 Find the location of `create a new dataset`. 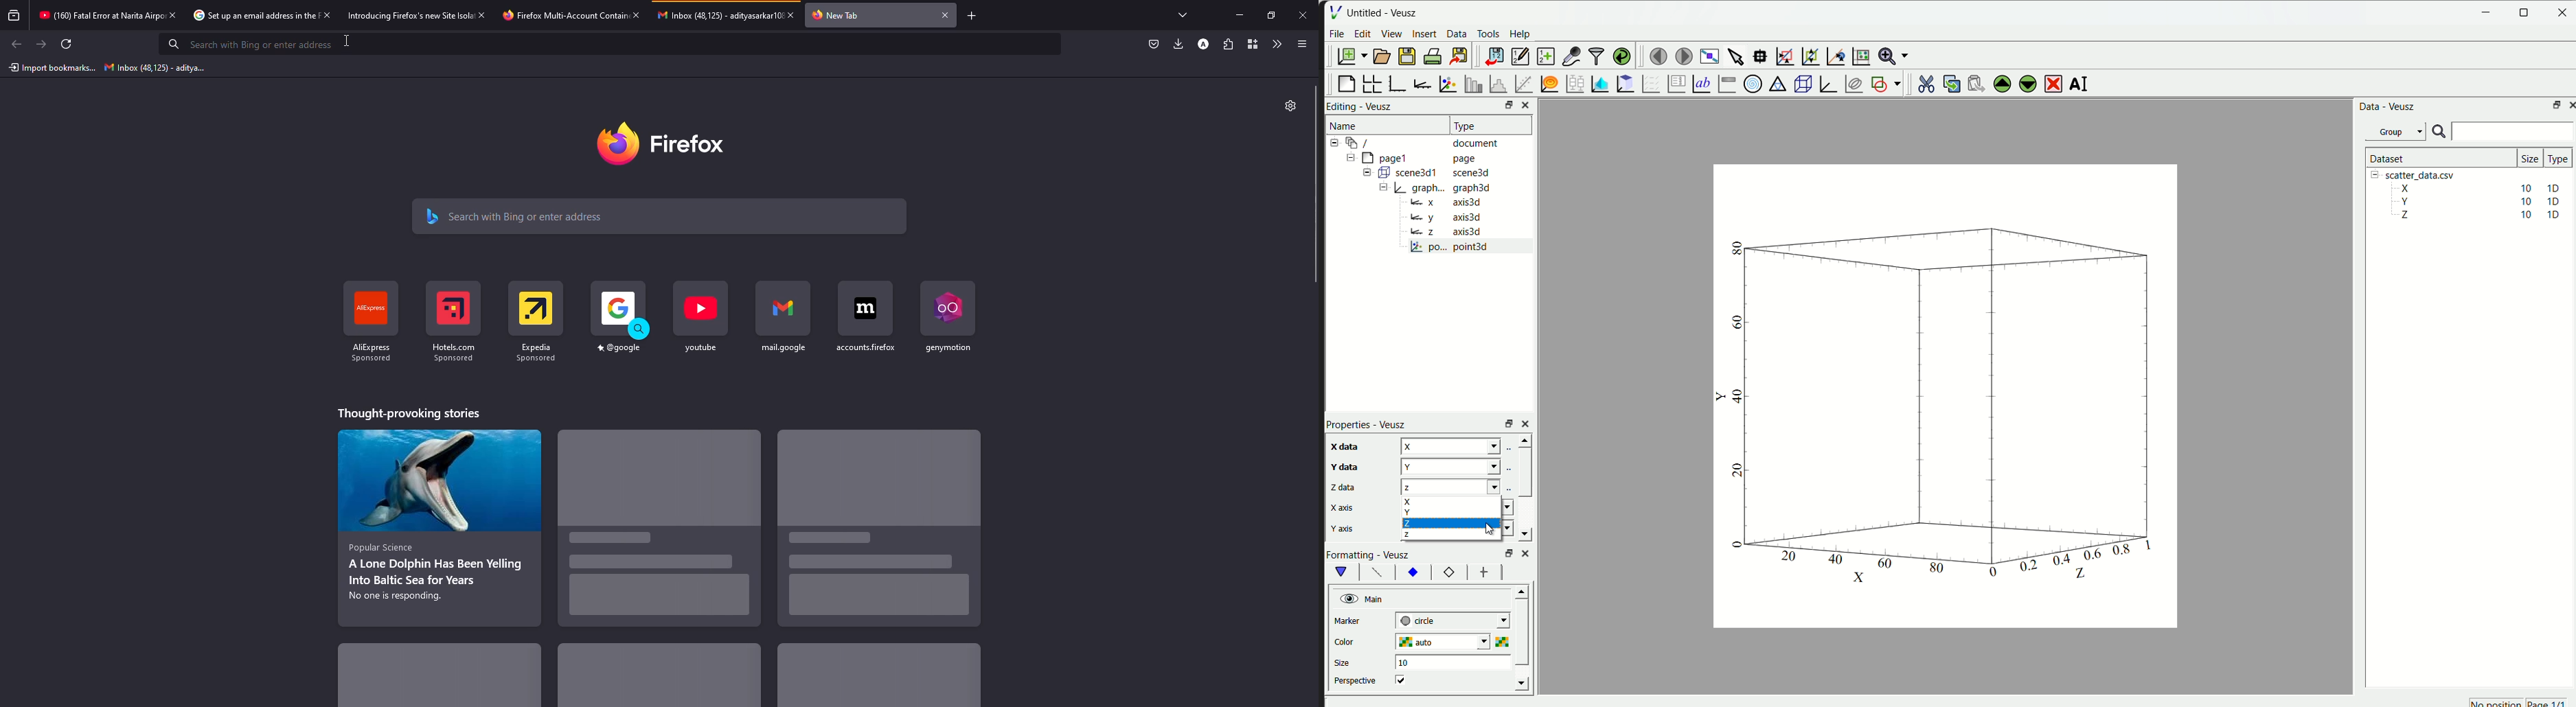

create a new dataset is located at coordinates (1545, 55).